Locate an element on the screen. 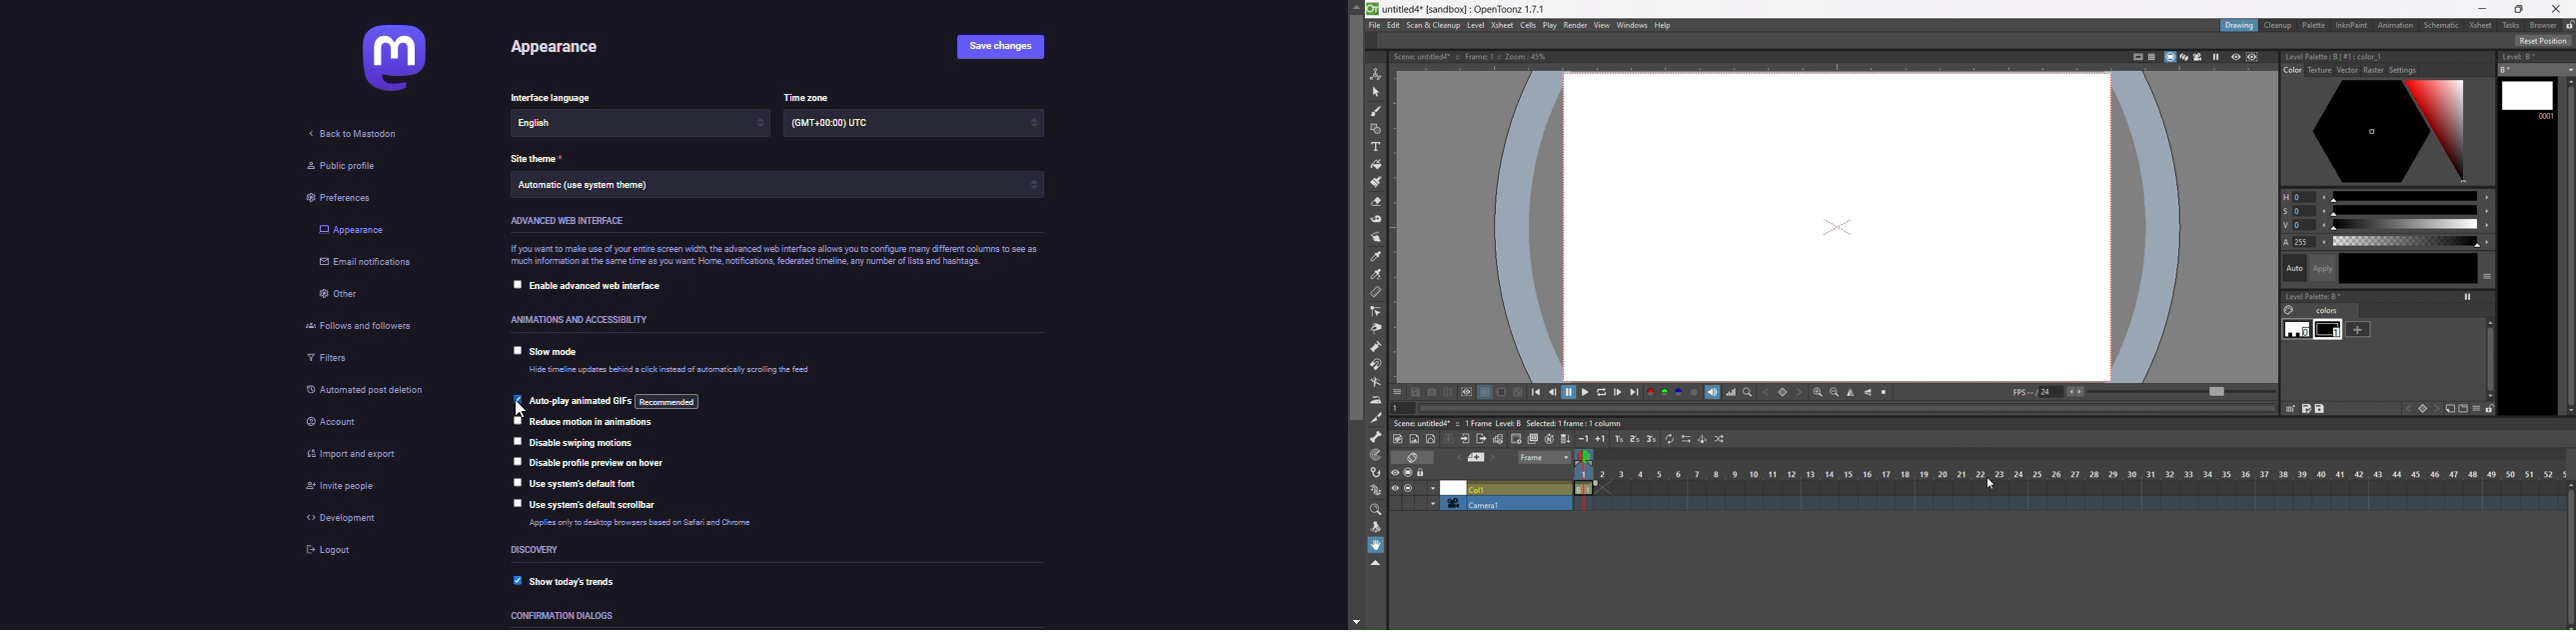 This screenshot has width=2576, height=644. show today's trends is located at coordinates (576, 582).